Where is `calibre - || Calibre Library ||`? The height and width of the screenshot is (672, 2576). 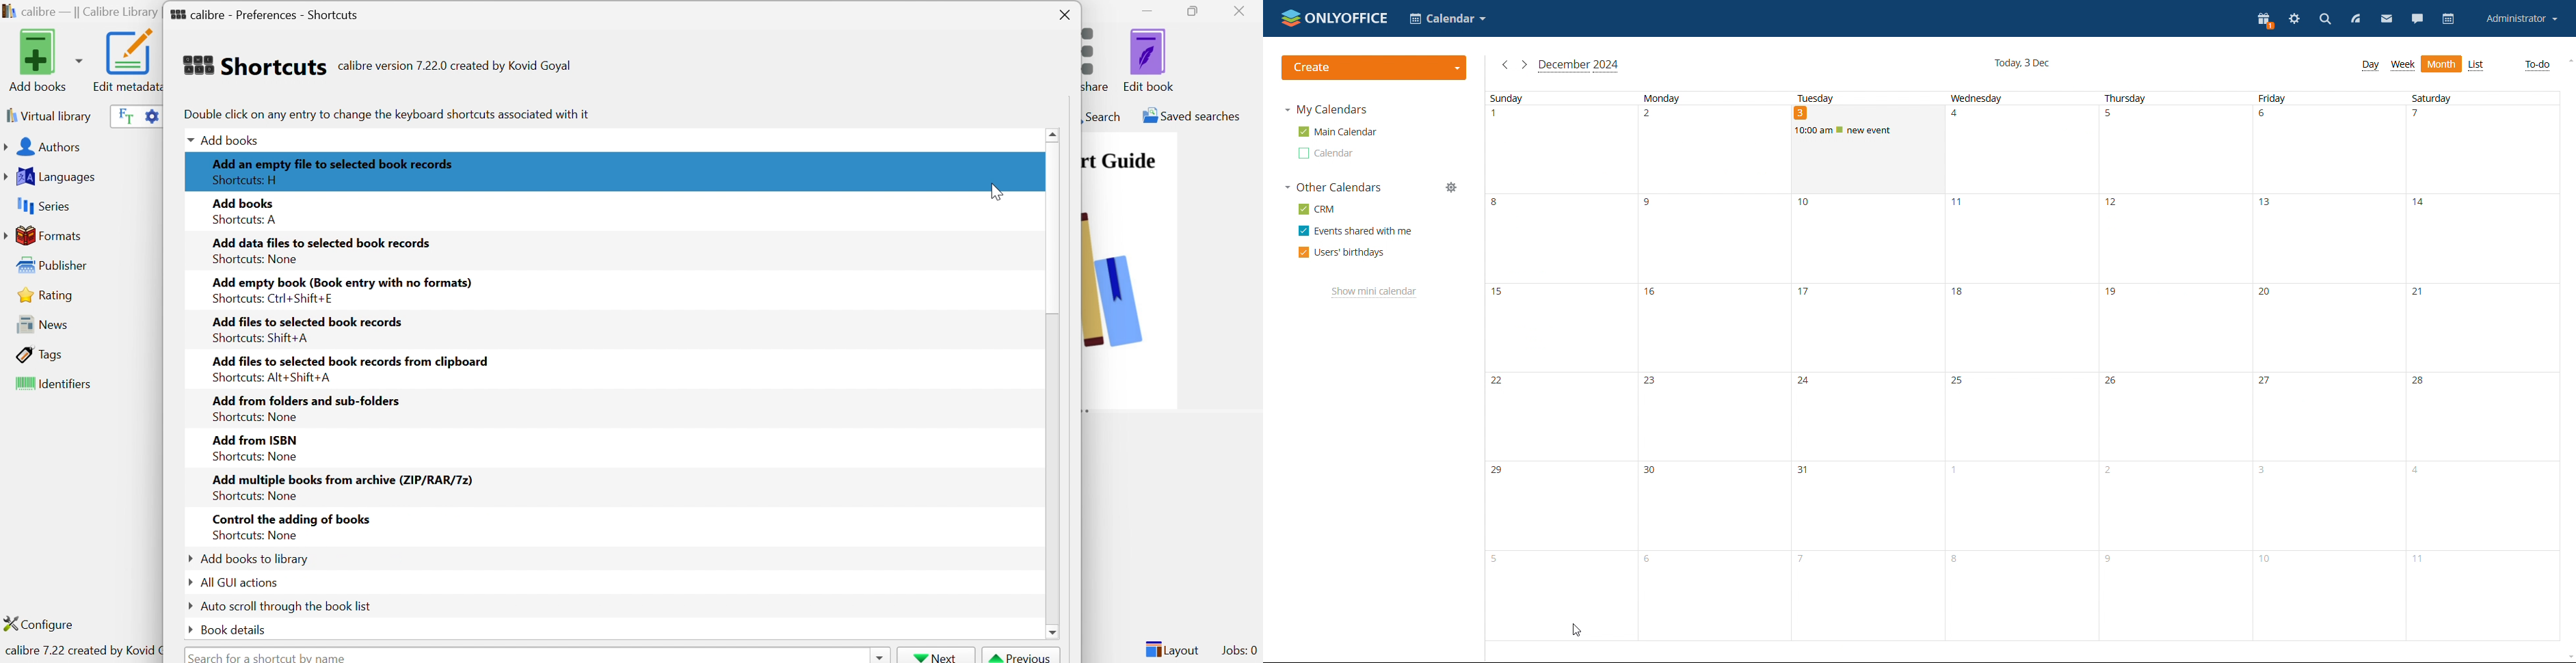 calibre - || Calibre Library || is located at coordinates (80, 12).